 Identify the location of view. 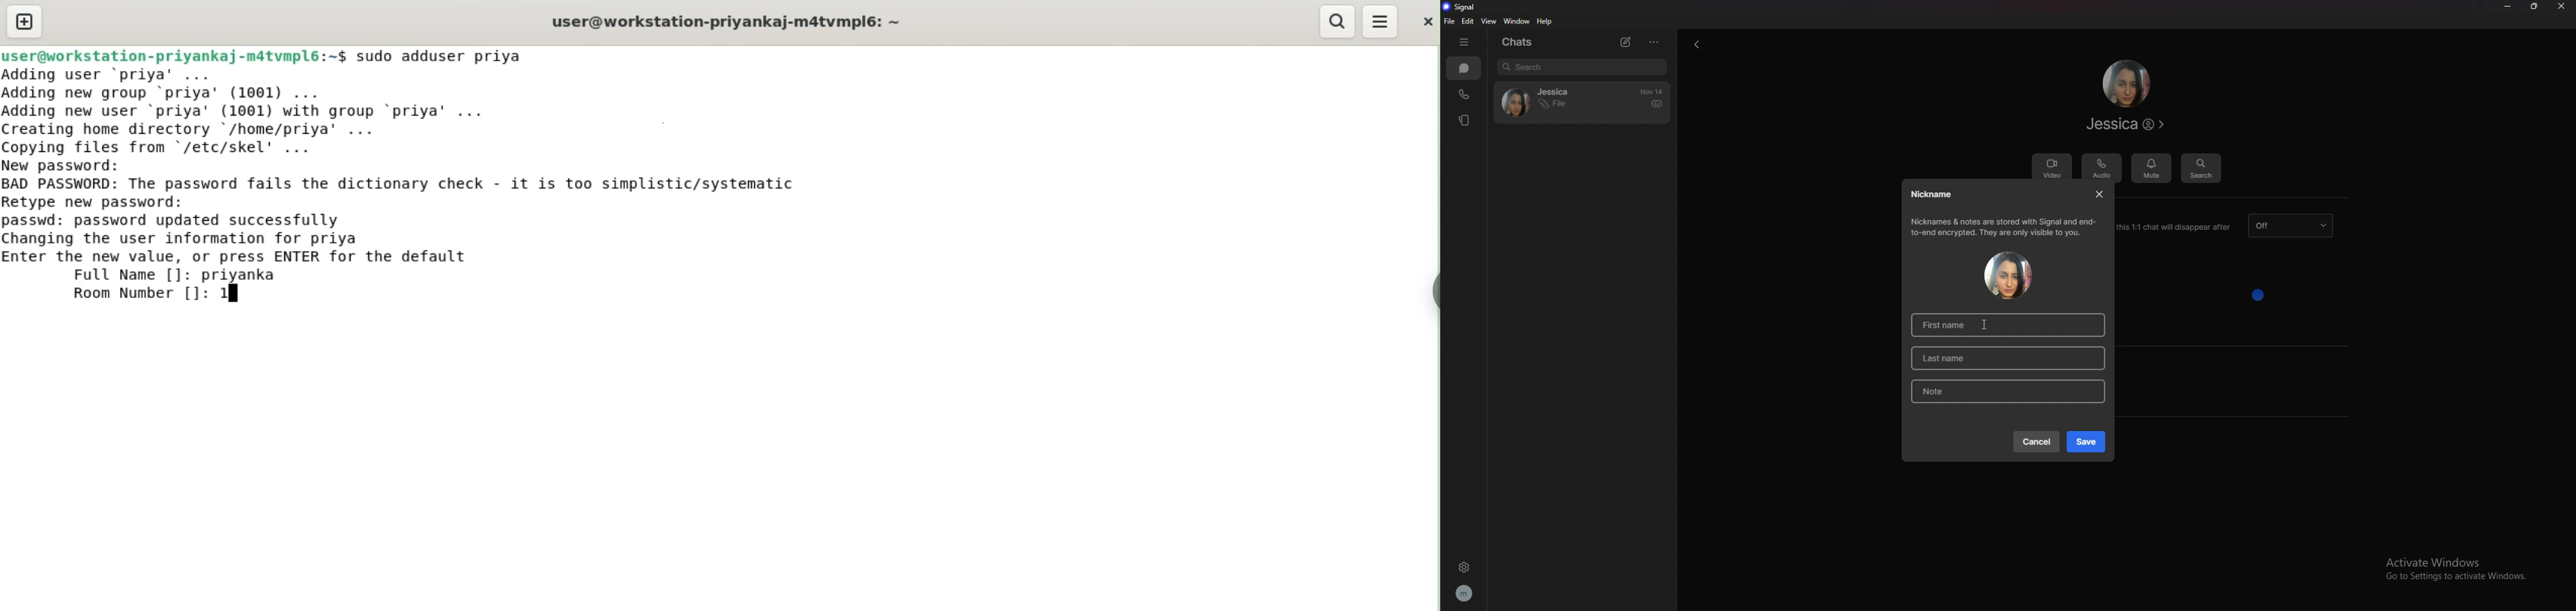
(1490, 21).